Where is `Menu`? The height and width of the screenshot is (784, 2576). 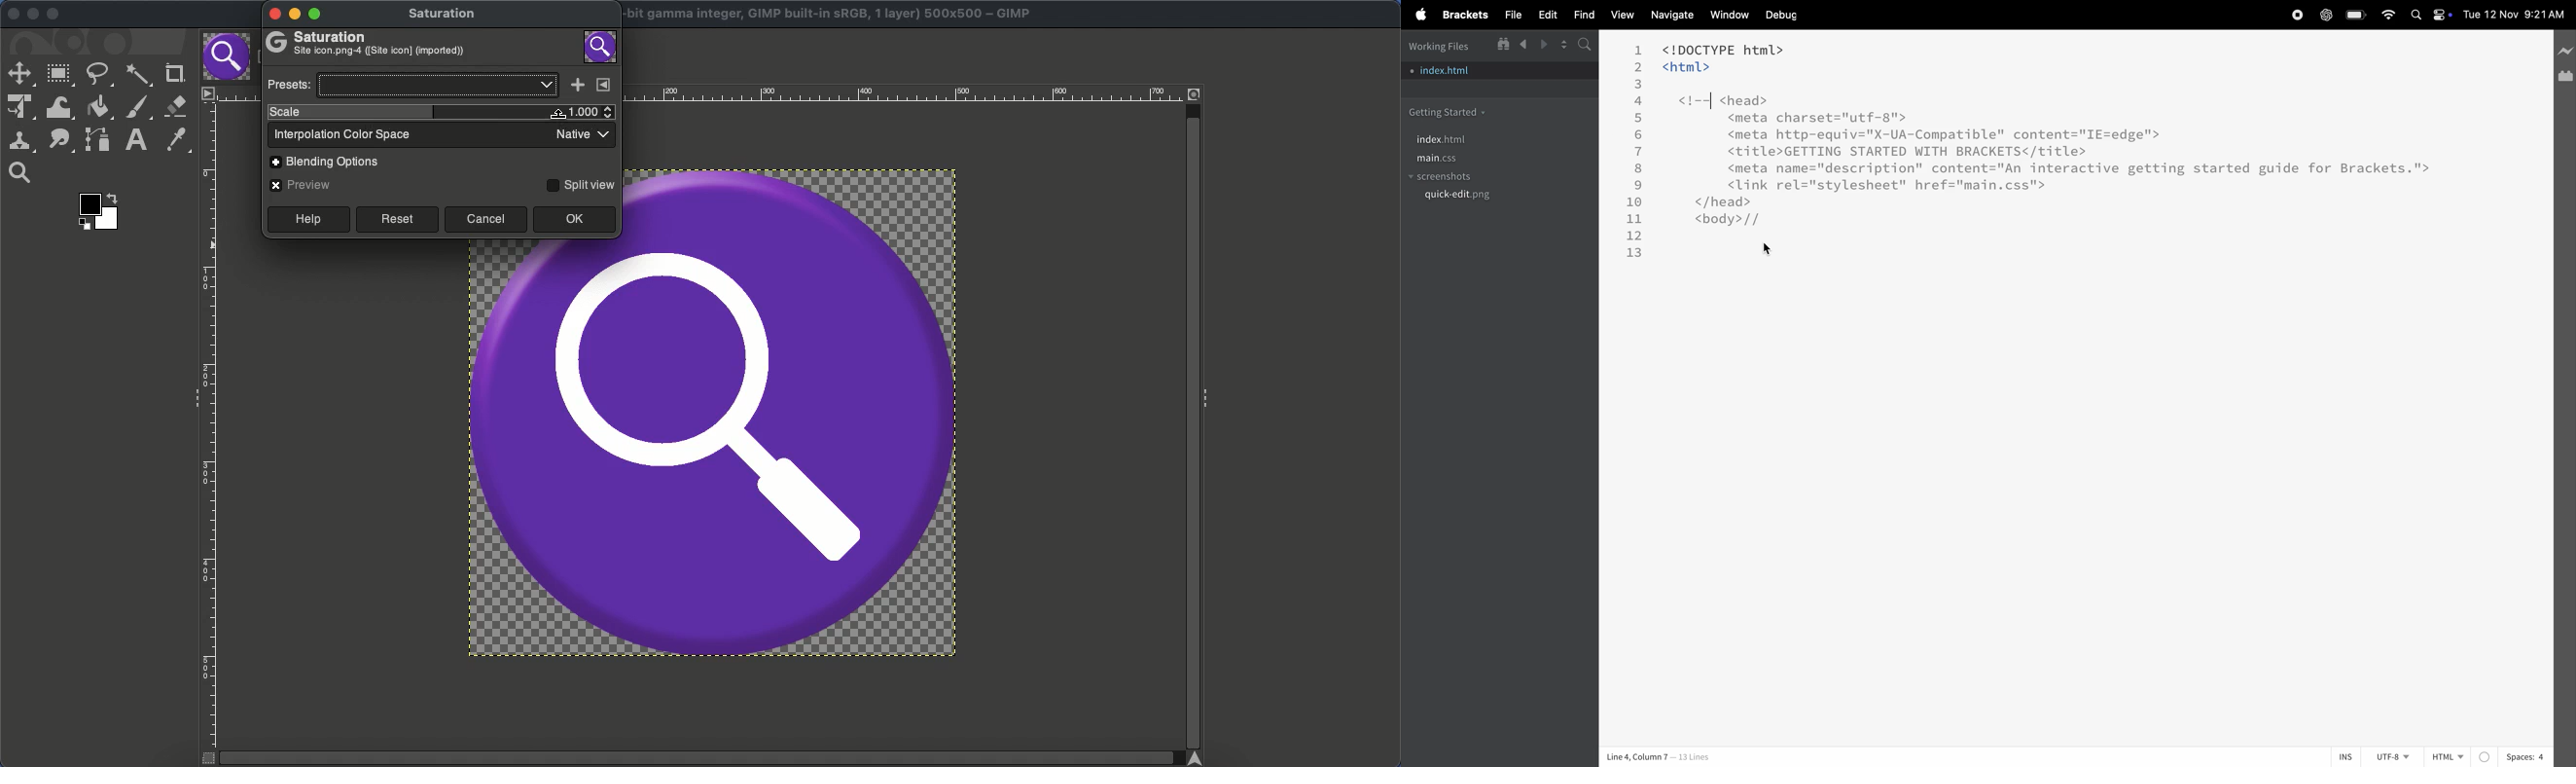
Menu is located at coordinates (604, 84).